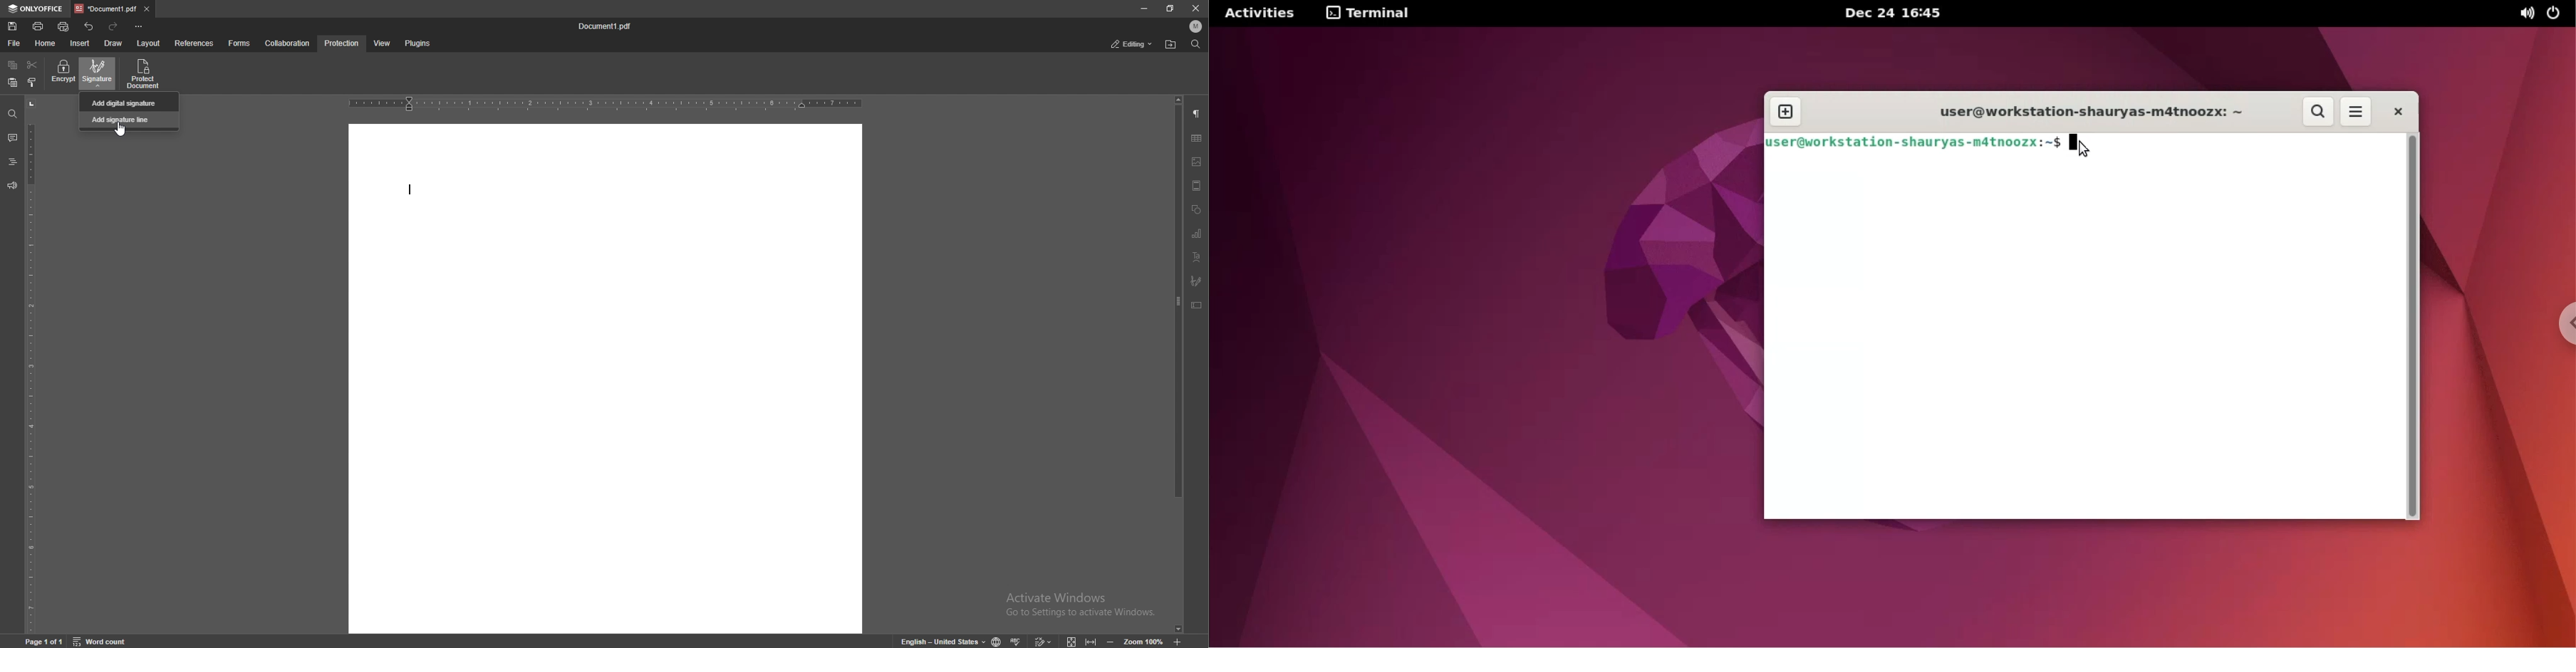 The image size is (2576, 672). Describe the element at coordinates (196, 43) in the screenshot. I see `references` at that location.